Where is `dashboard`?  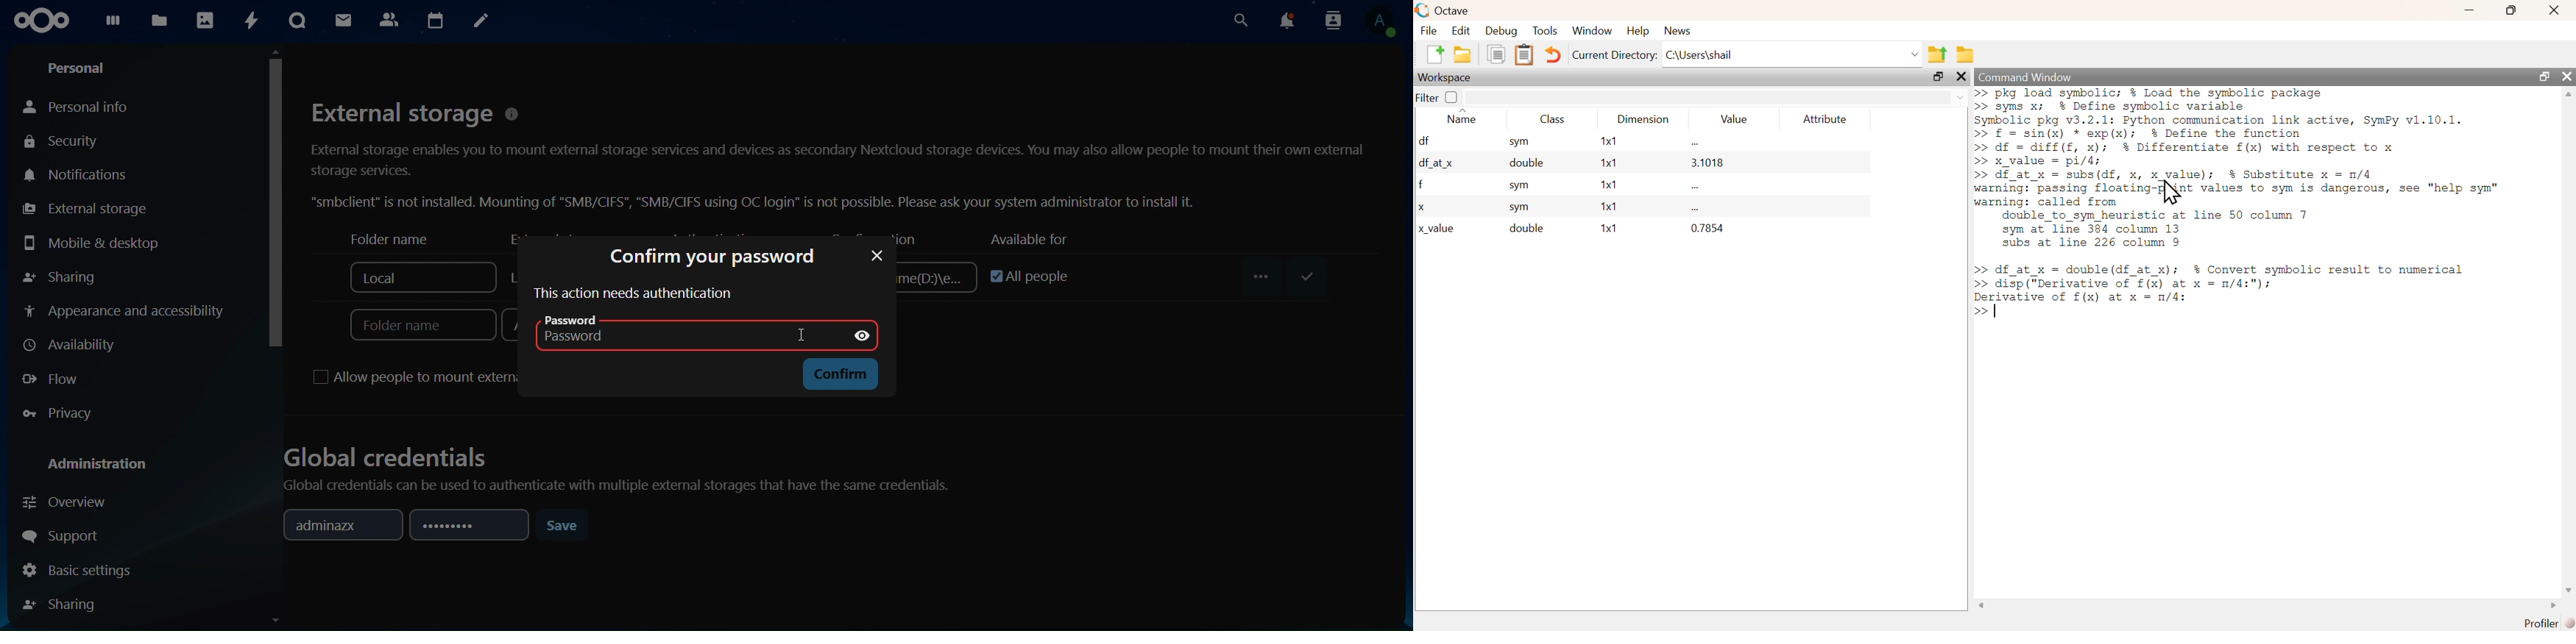 dashboard is located at coordinates (114, 24).